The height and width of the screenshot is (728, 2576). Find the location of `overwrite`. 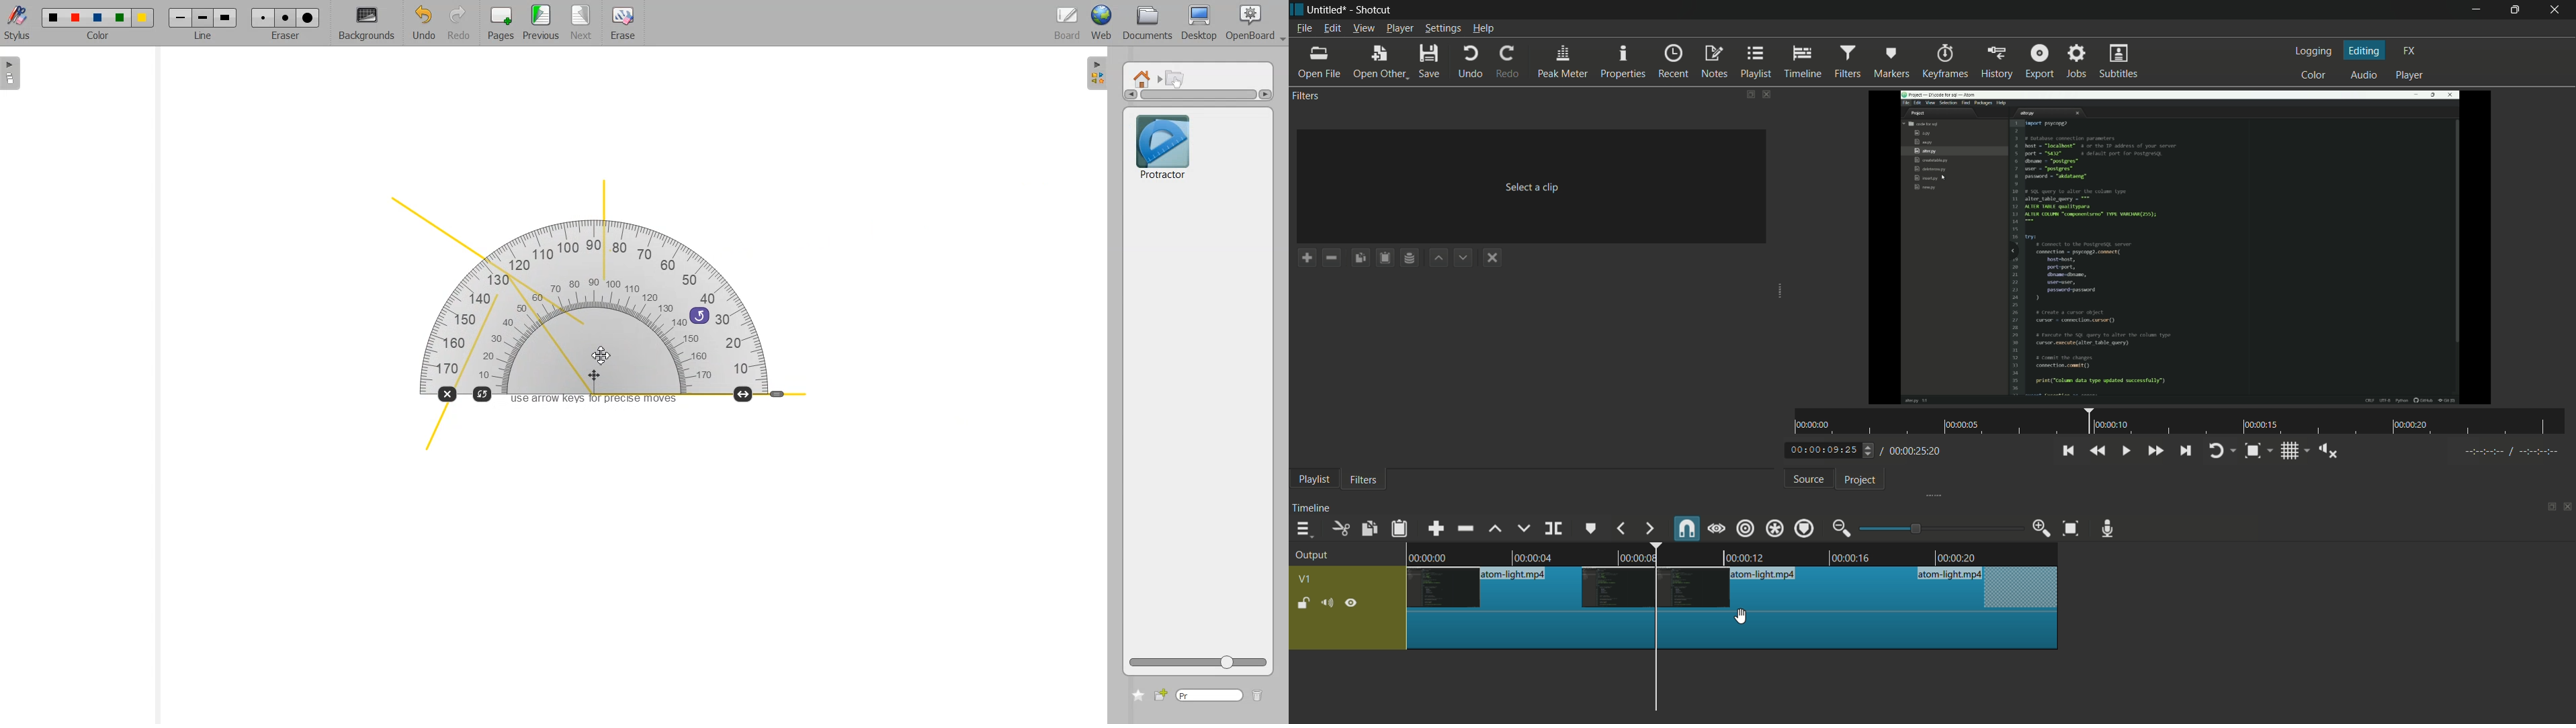

overwrite is located at coordinates (1523, 528).